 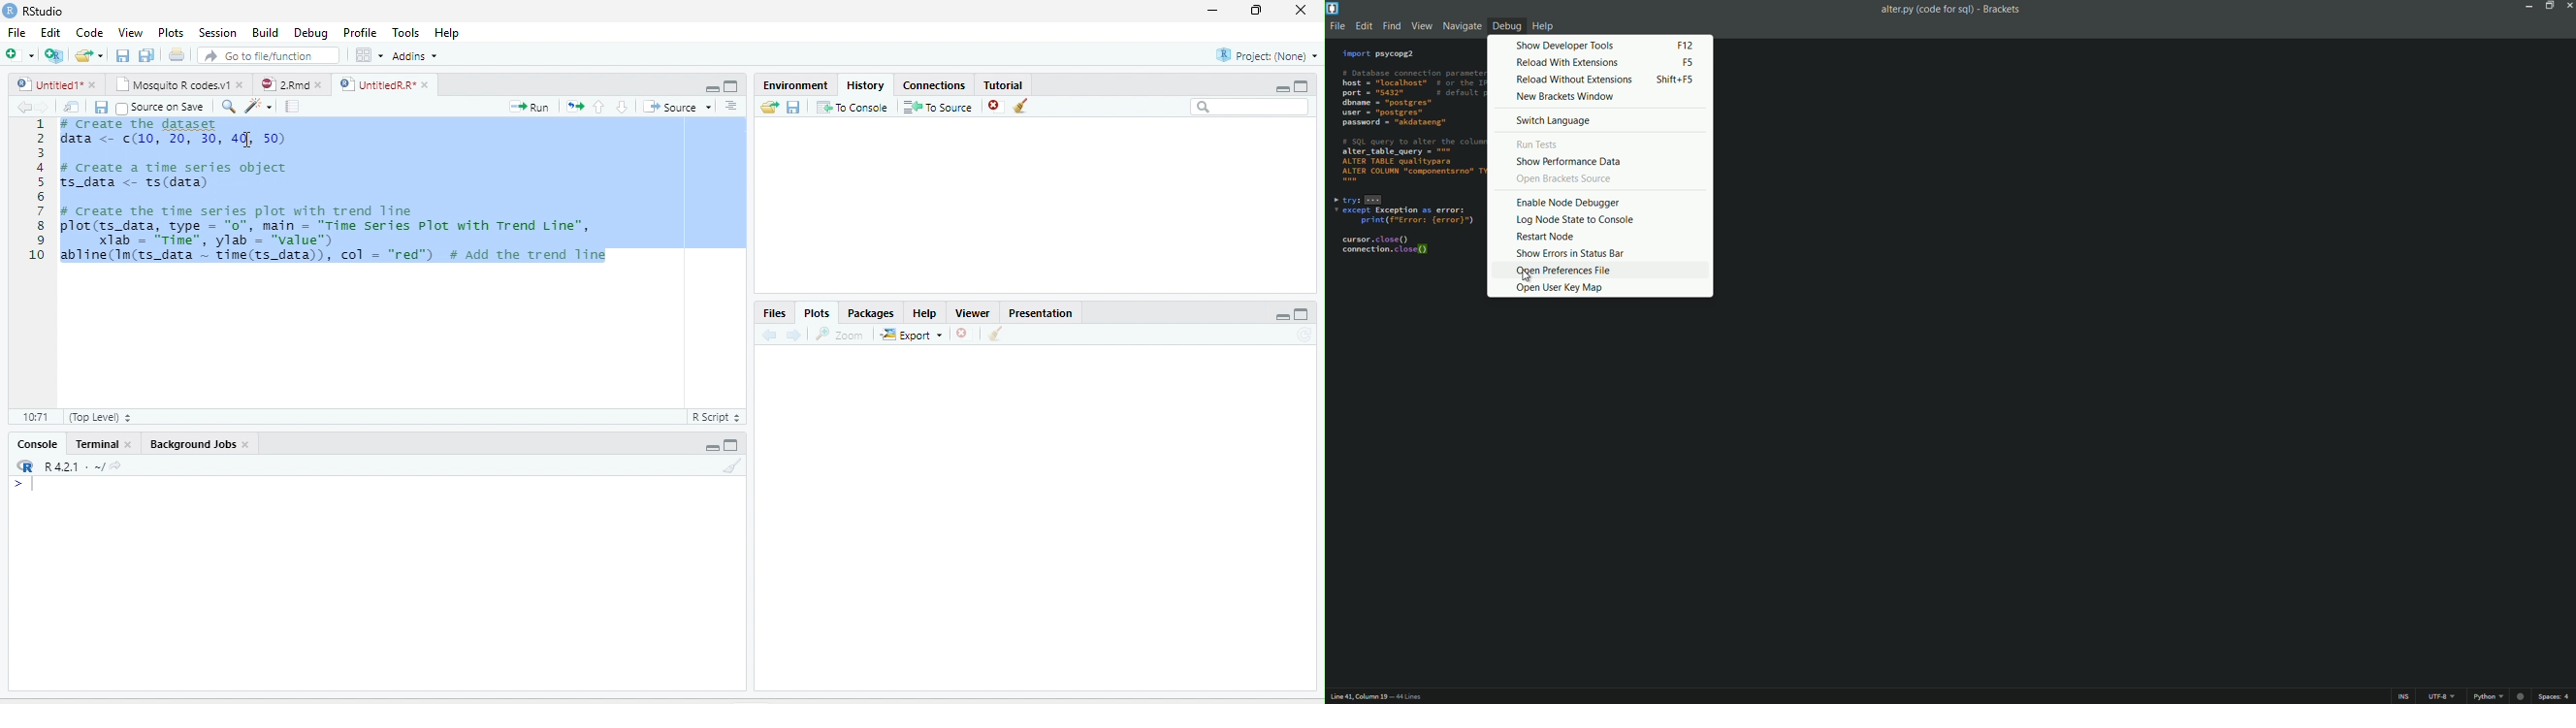 What do you see at coordinates (53, 54) in the screenshot?
I see `Create a project` at bounding box center [53, 54].